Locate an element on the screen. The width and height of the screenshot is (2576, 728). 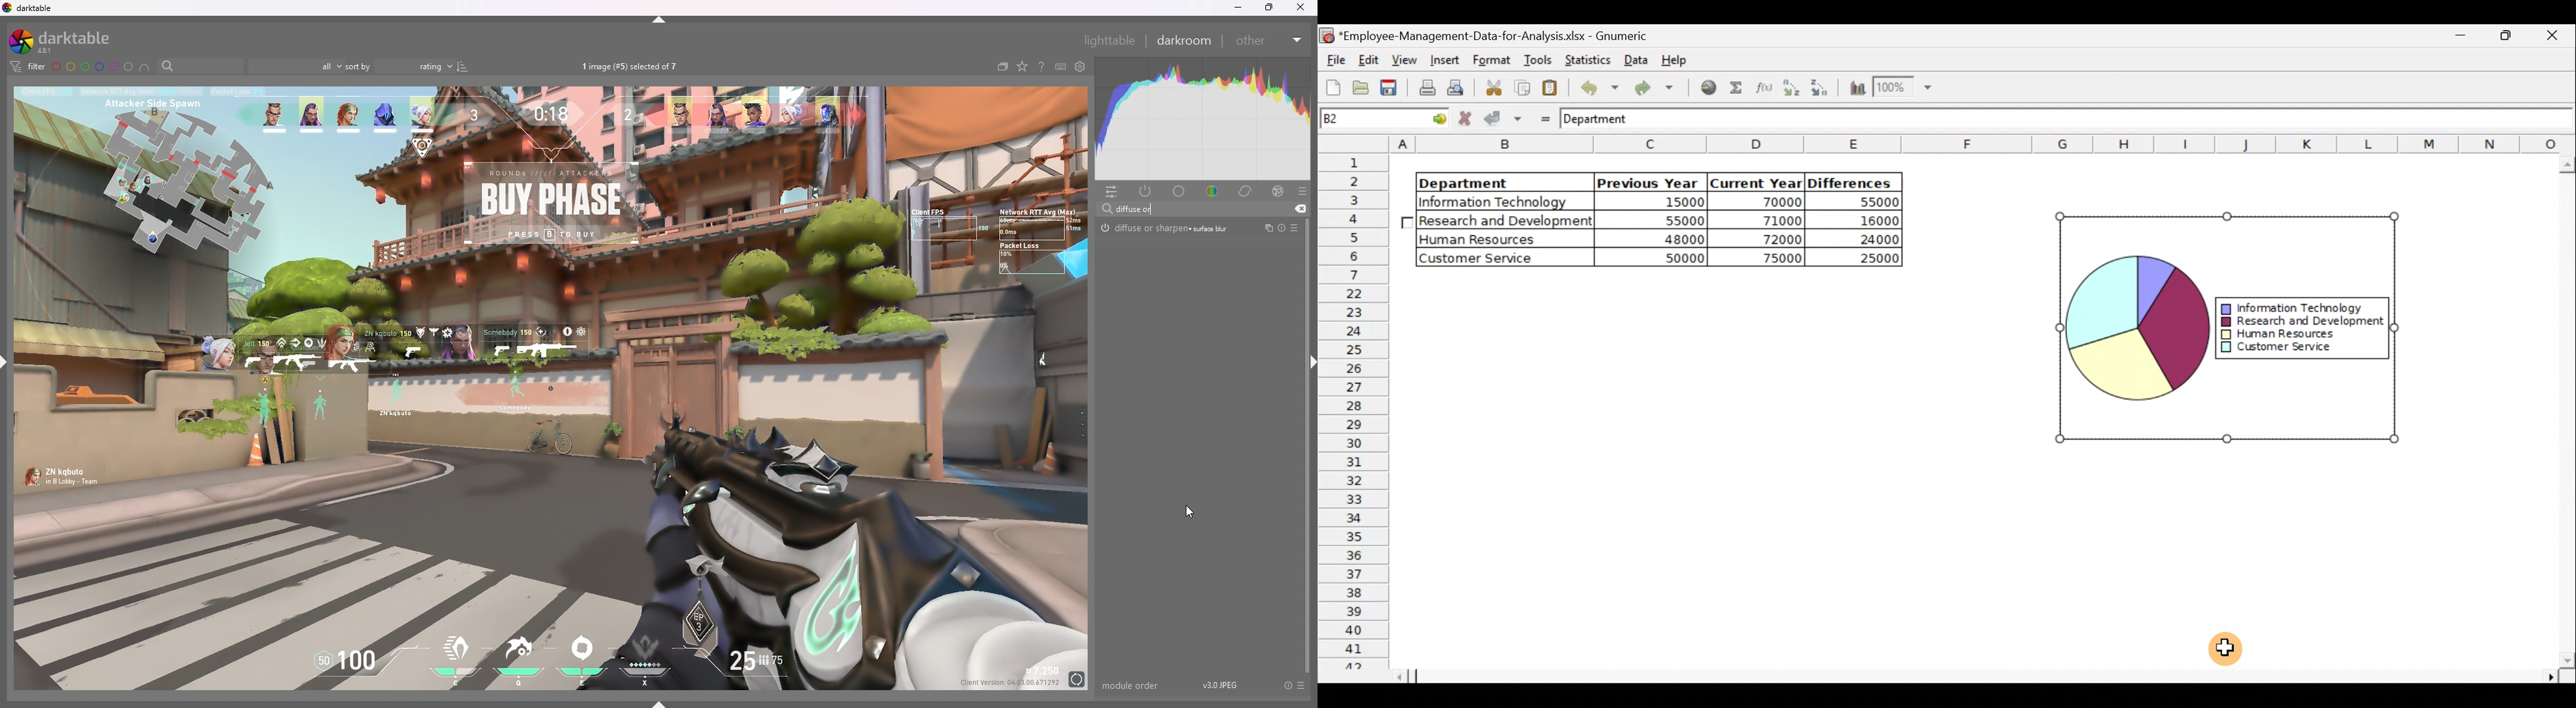
24000 is located at coordinates (1865, 238).